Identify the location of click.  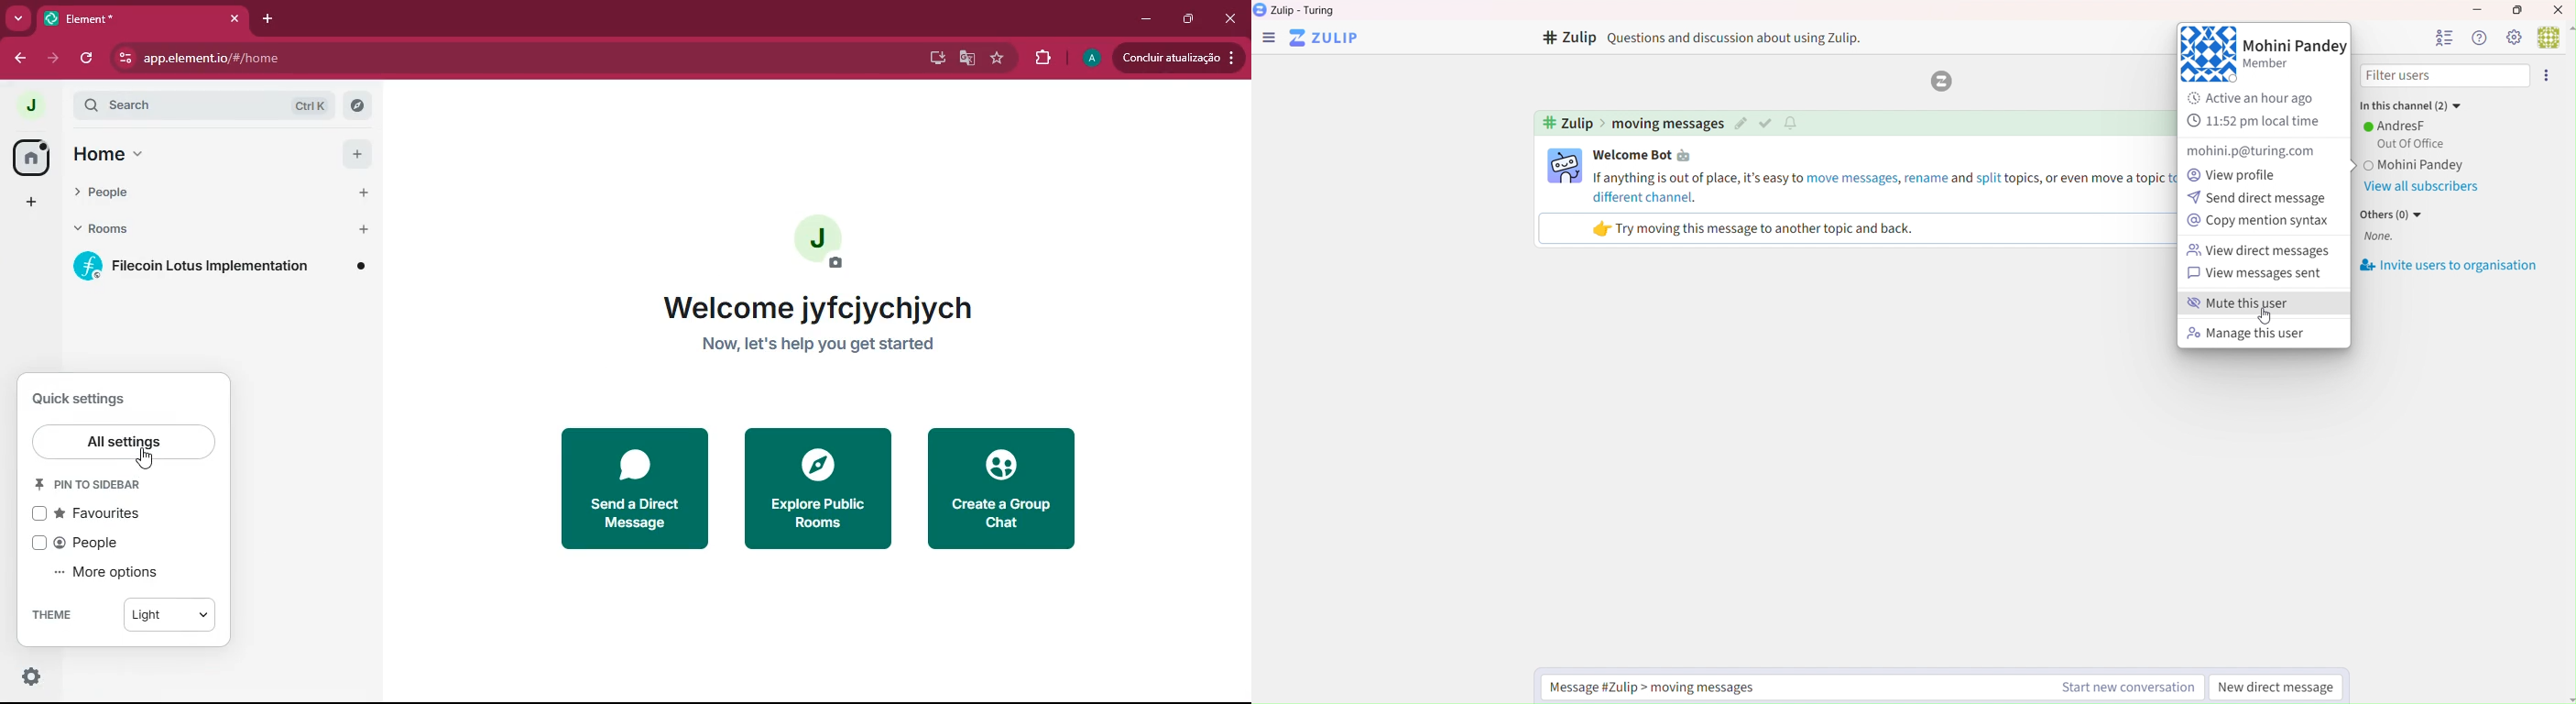
(1233, 20).